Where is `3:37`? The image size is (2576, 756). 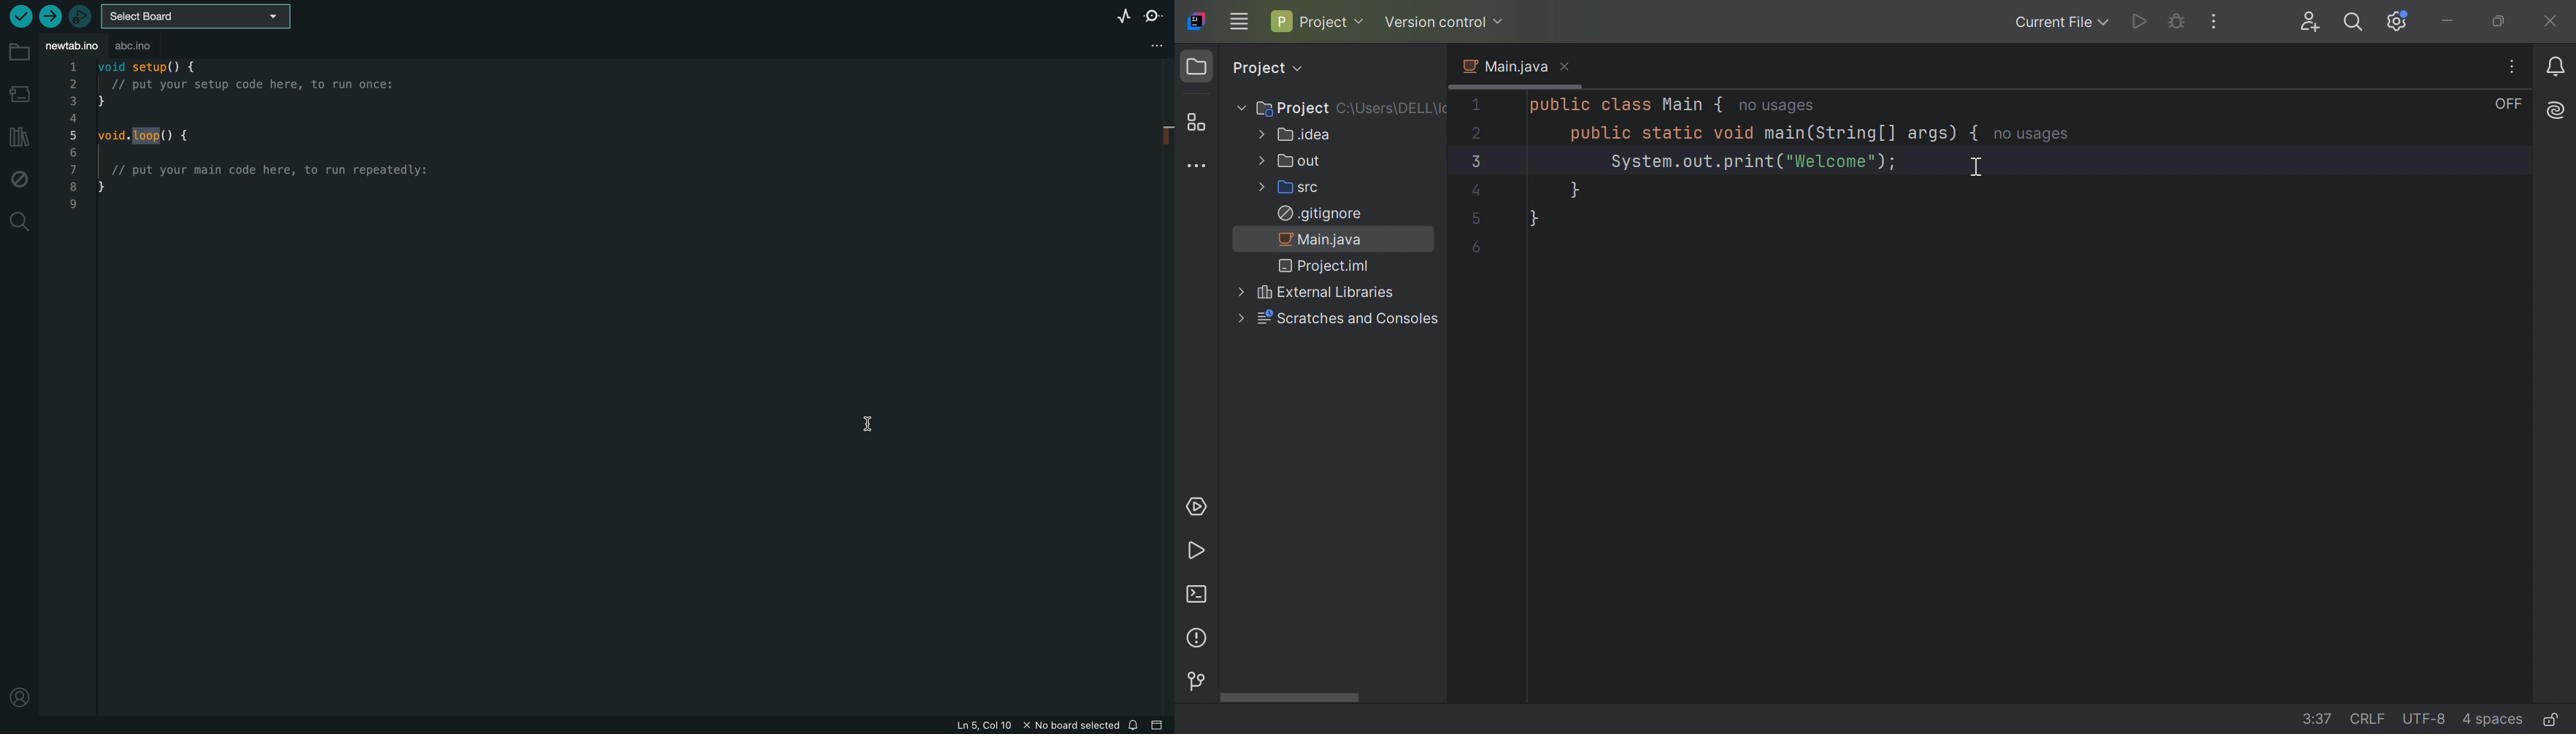 3:37 is located at coordinates (2318, 719).